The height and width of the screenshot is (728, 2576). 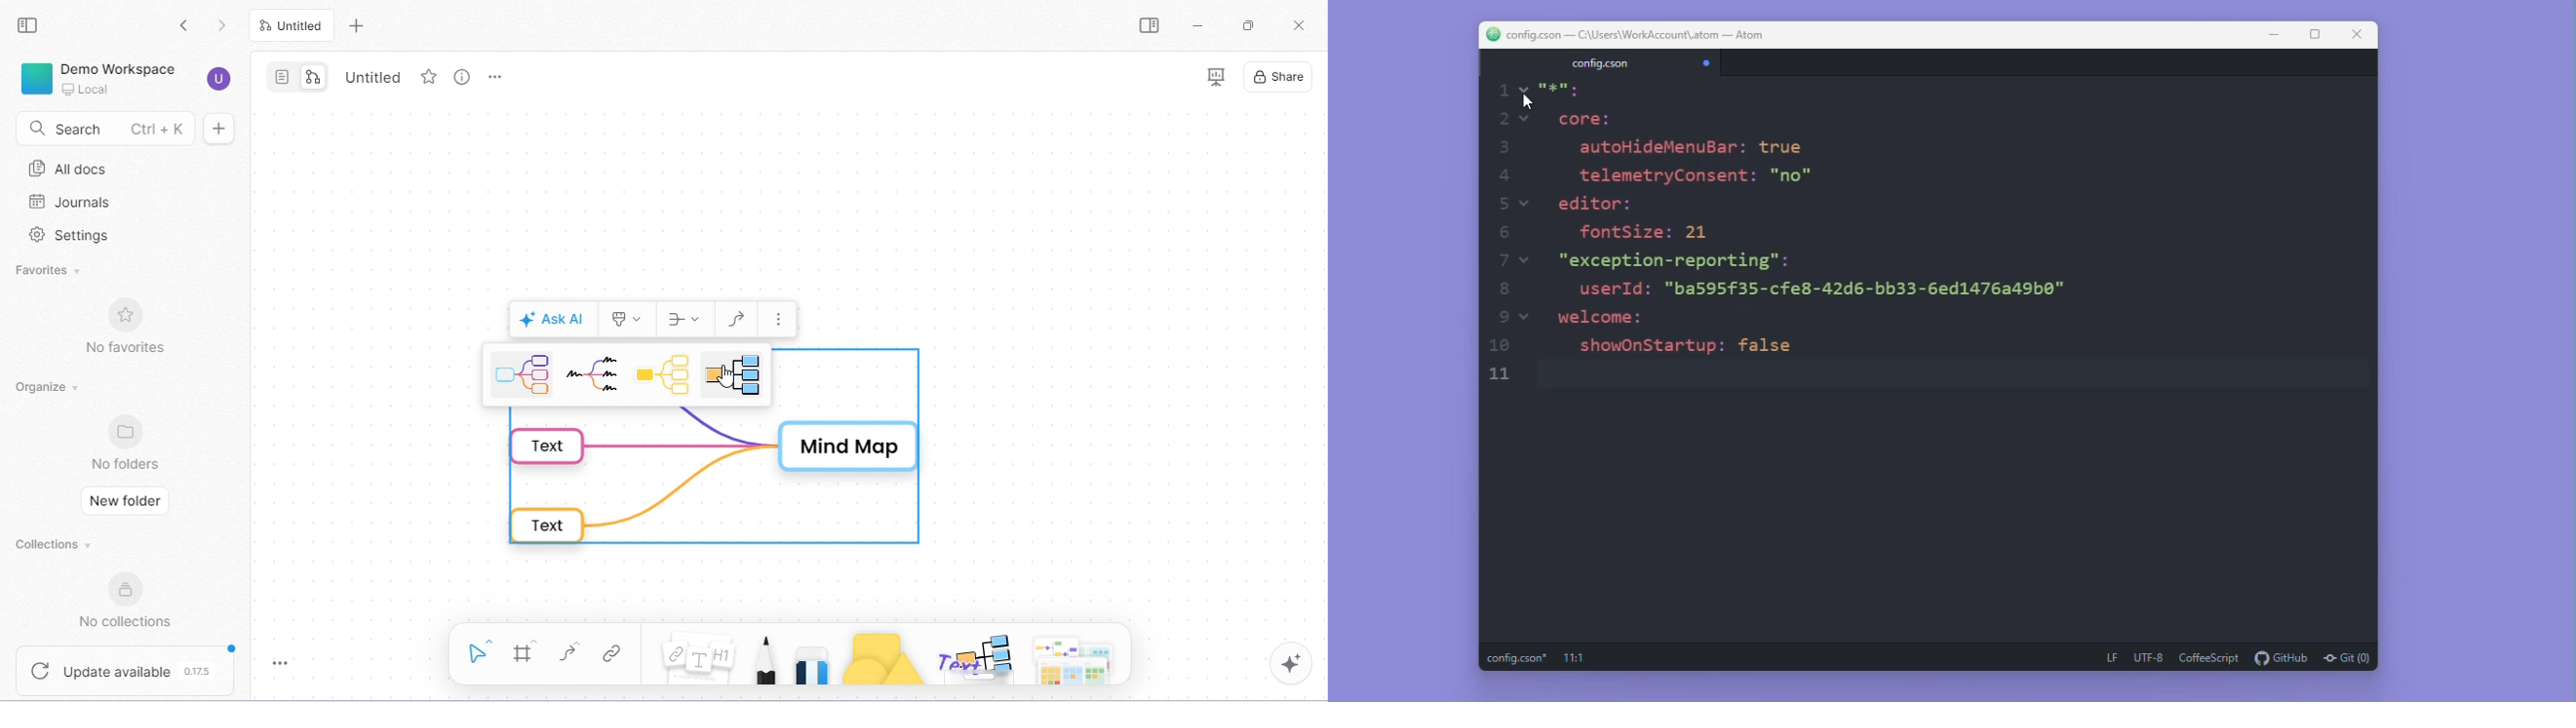 What do you see at coordinates (354, 26) in the screenshot?
I see `new tab` at bounding box center [354, 26].